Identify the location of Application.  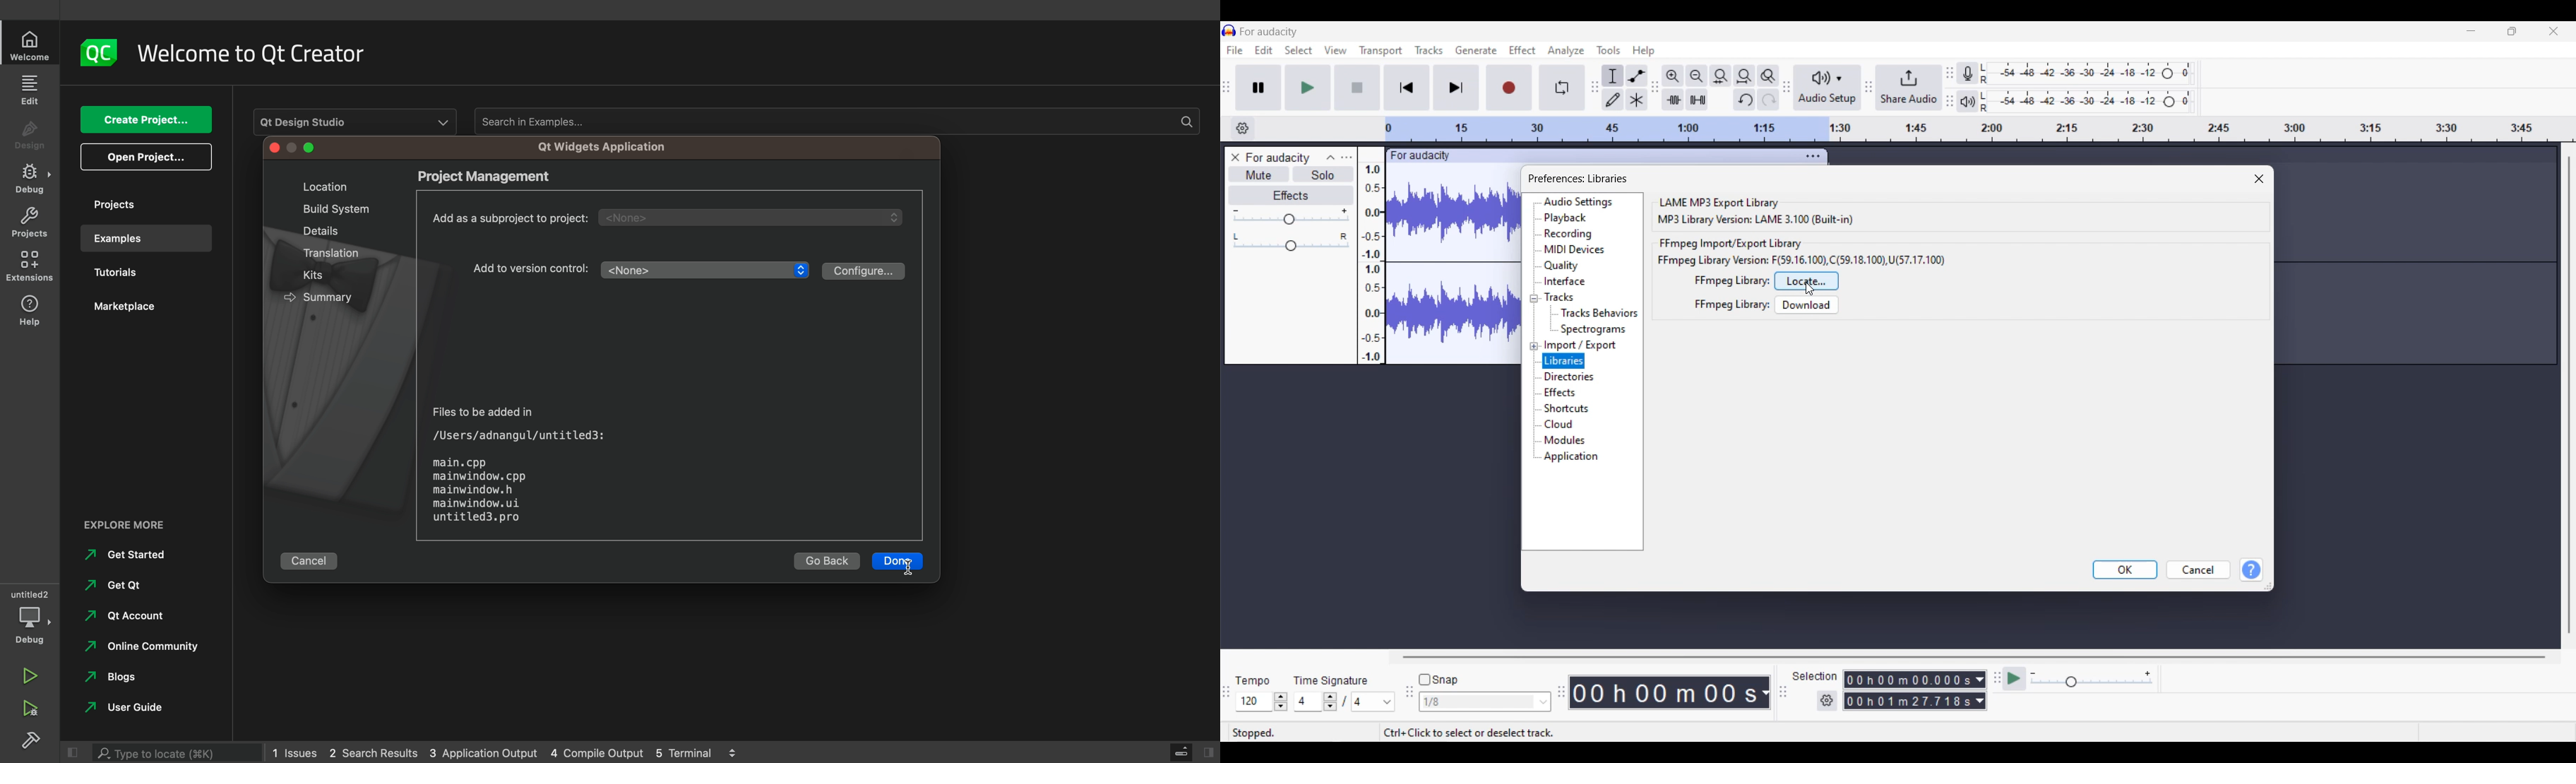
(1571, 457).